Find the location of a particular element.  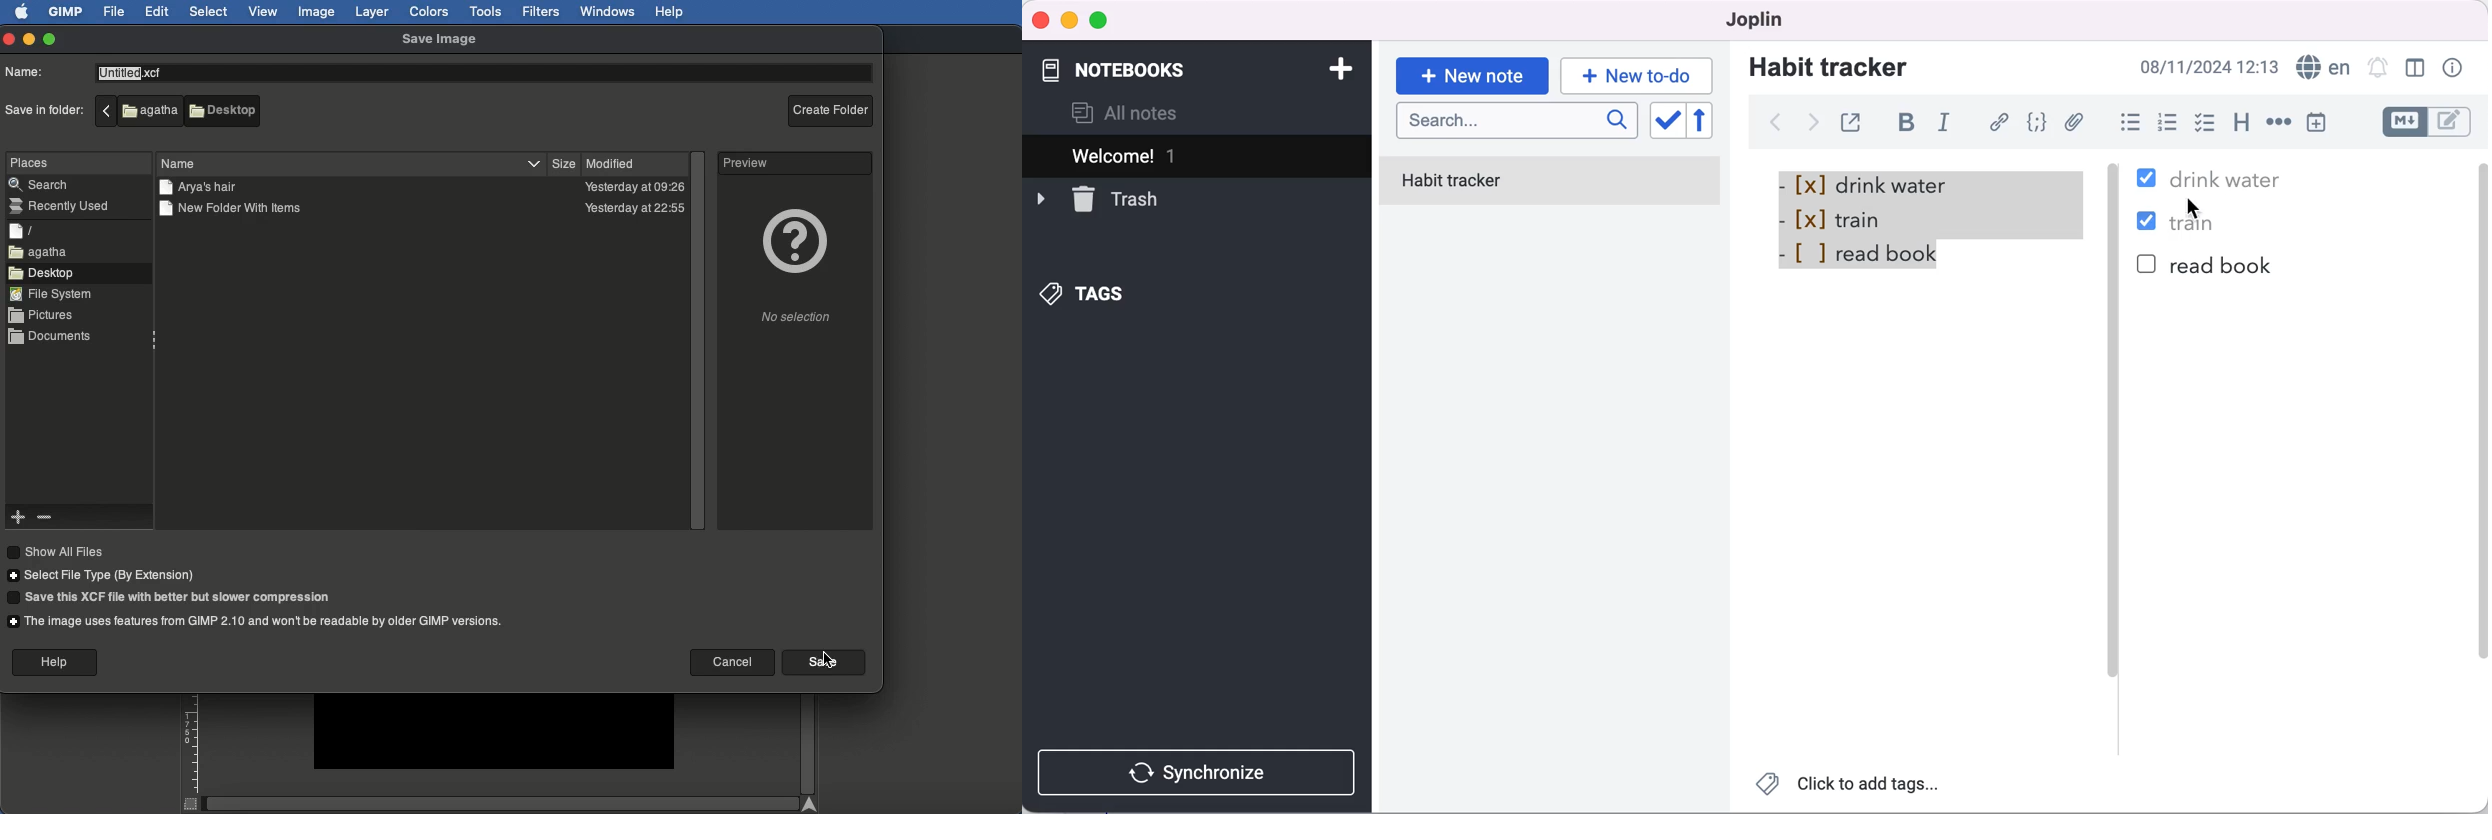

typing is located at coordinates (1637, 75).